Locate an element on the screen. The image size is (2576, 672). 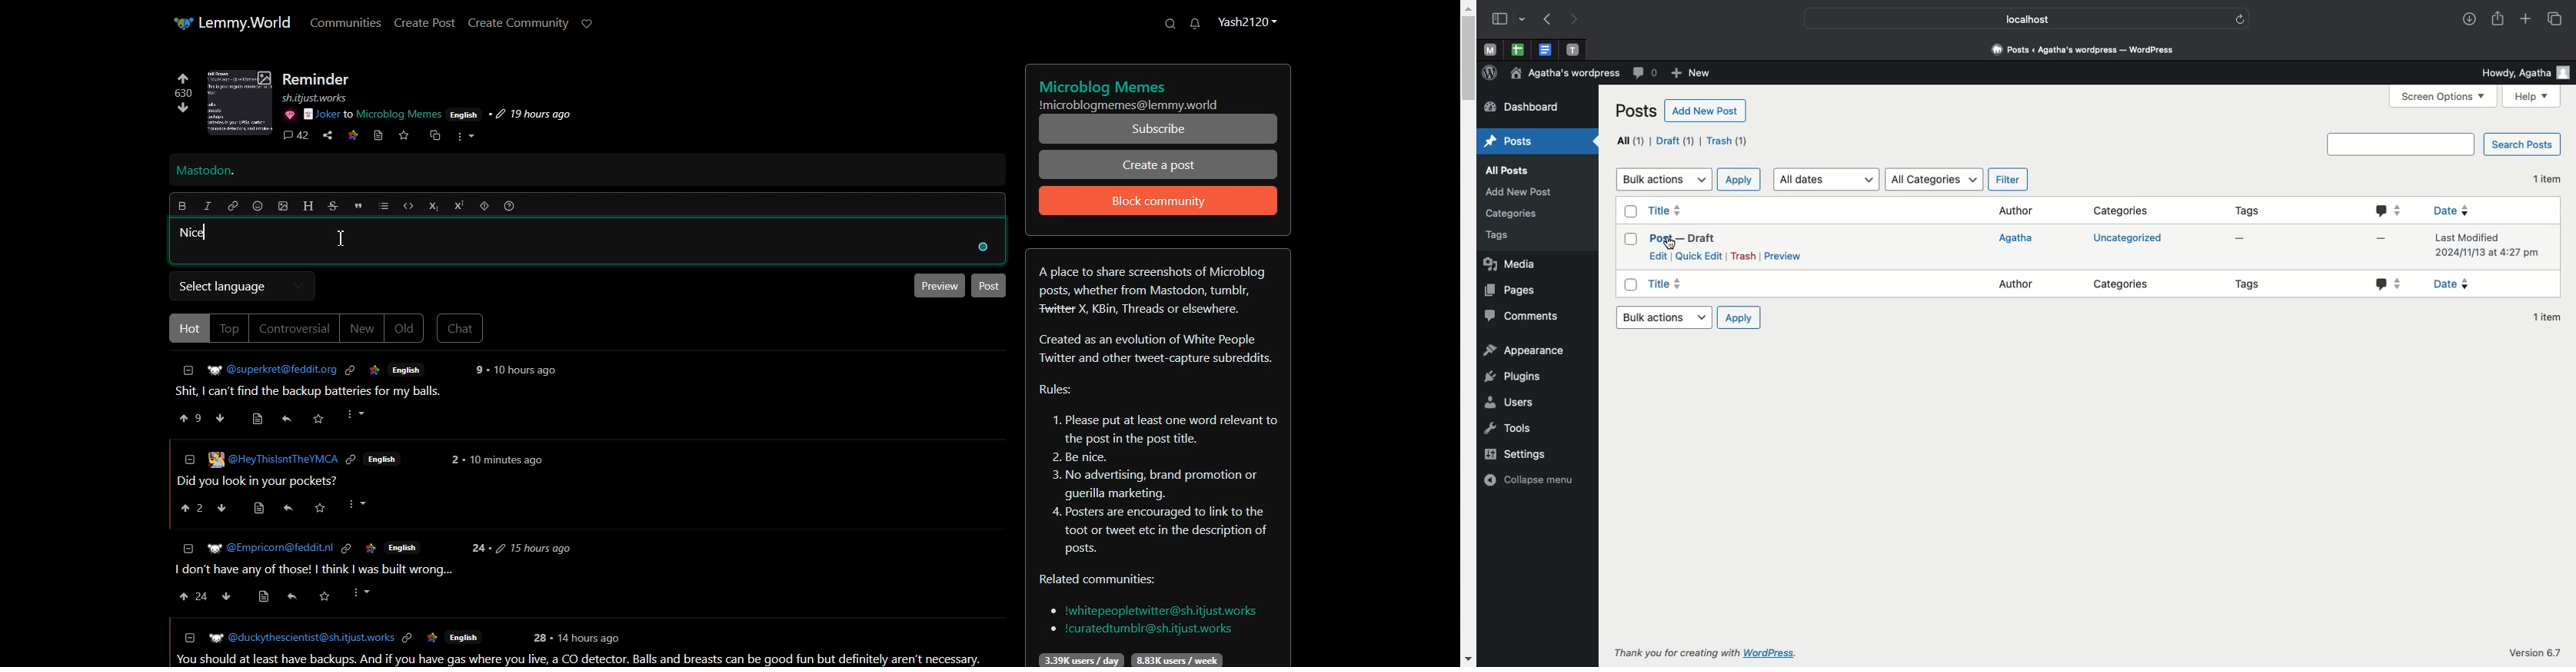
 is located at coordinates (370, 548).